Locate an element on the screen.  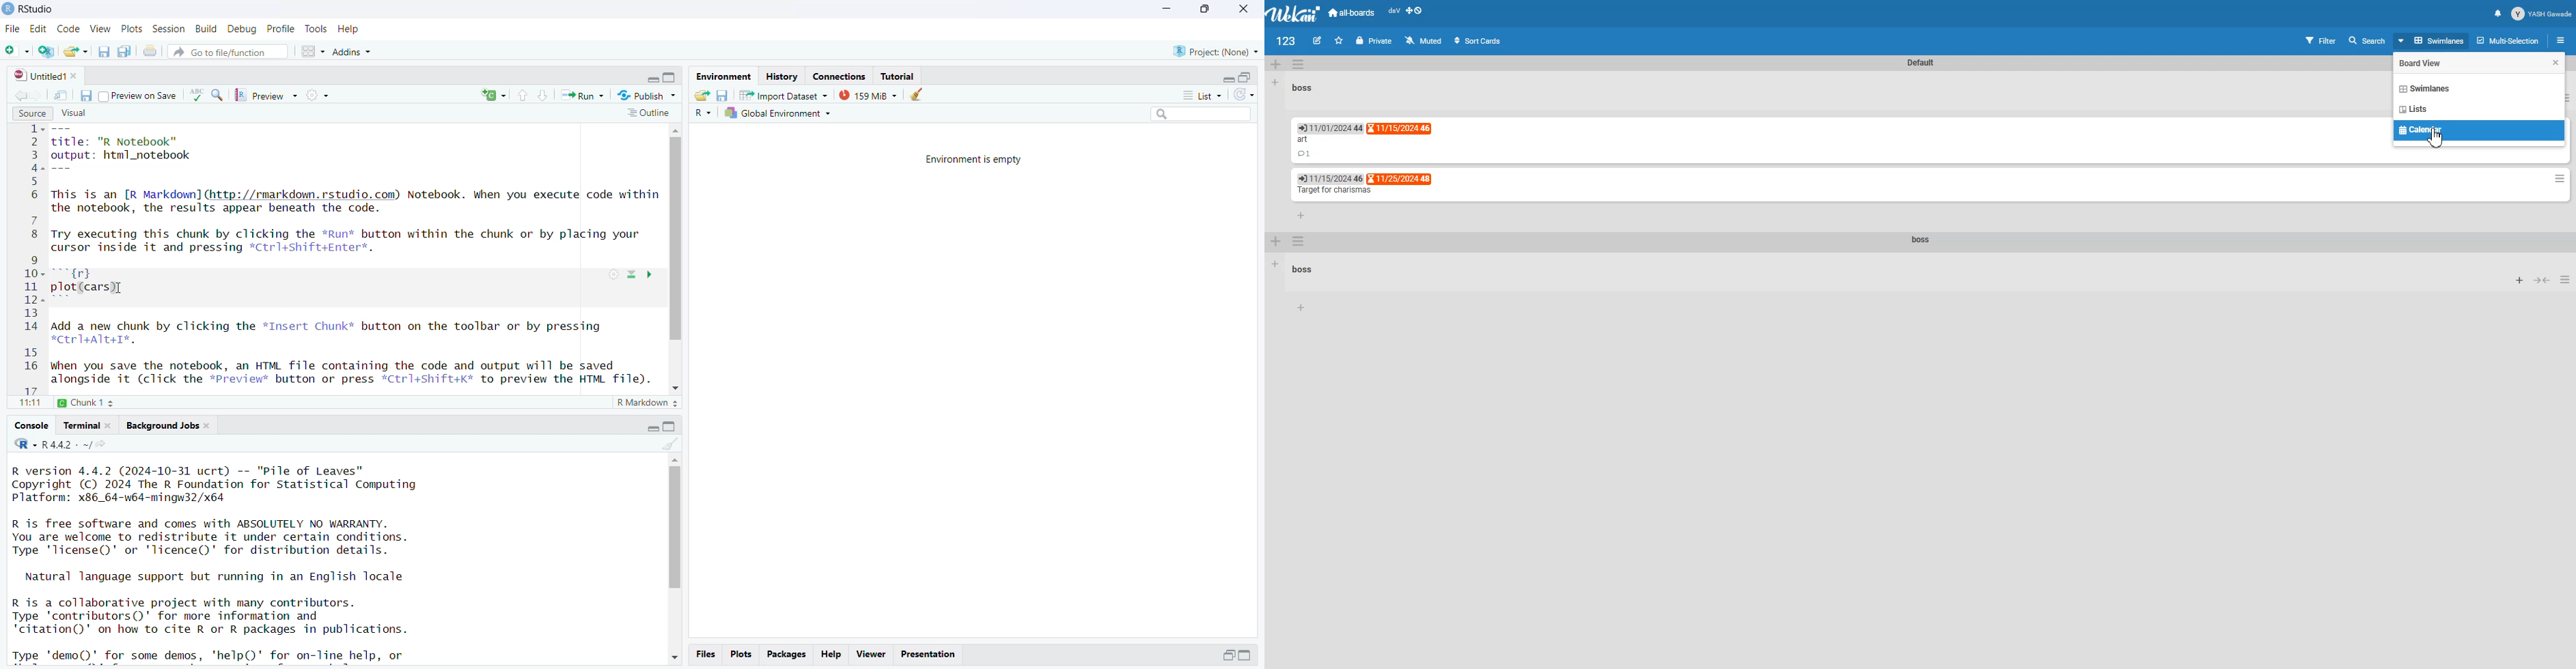
console is located at coordinates (33, 425).